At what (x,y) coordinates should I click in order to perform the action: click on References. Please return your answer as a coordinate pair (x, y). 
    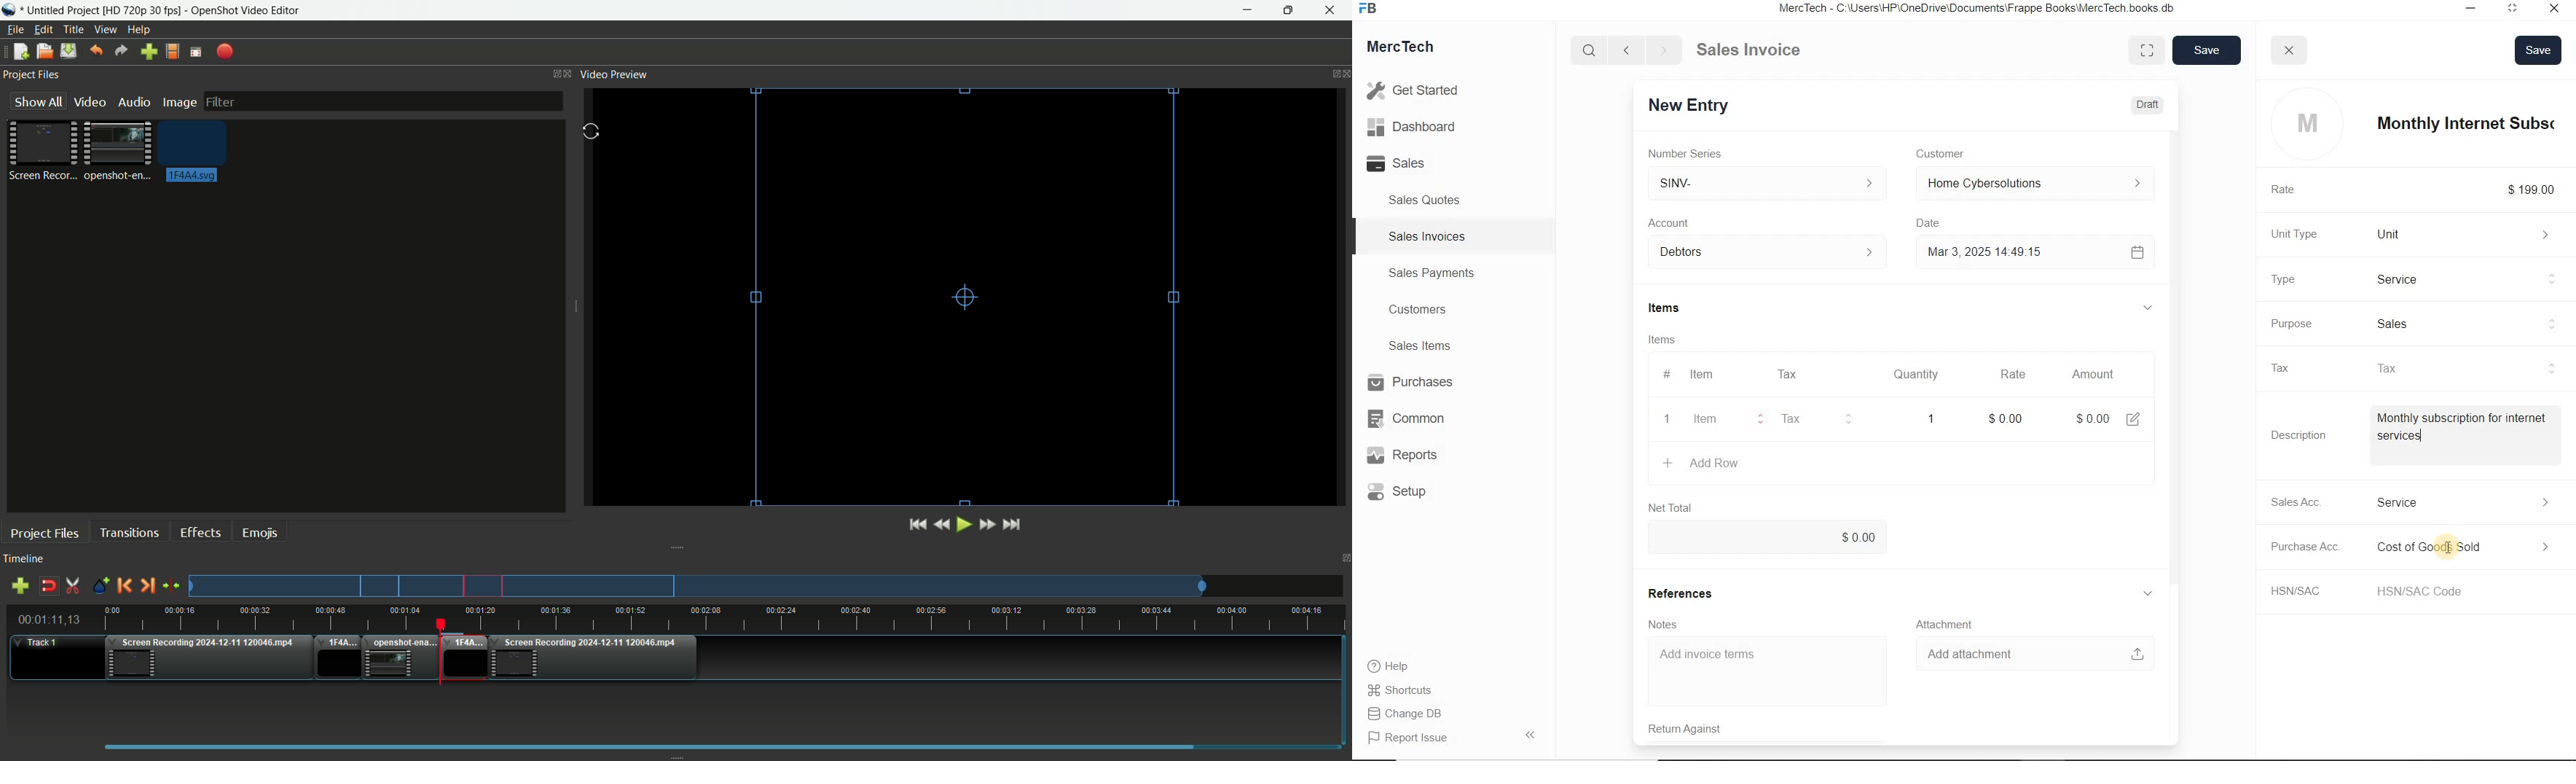
    Looking at the image, I should click on (1684, 592).